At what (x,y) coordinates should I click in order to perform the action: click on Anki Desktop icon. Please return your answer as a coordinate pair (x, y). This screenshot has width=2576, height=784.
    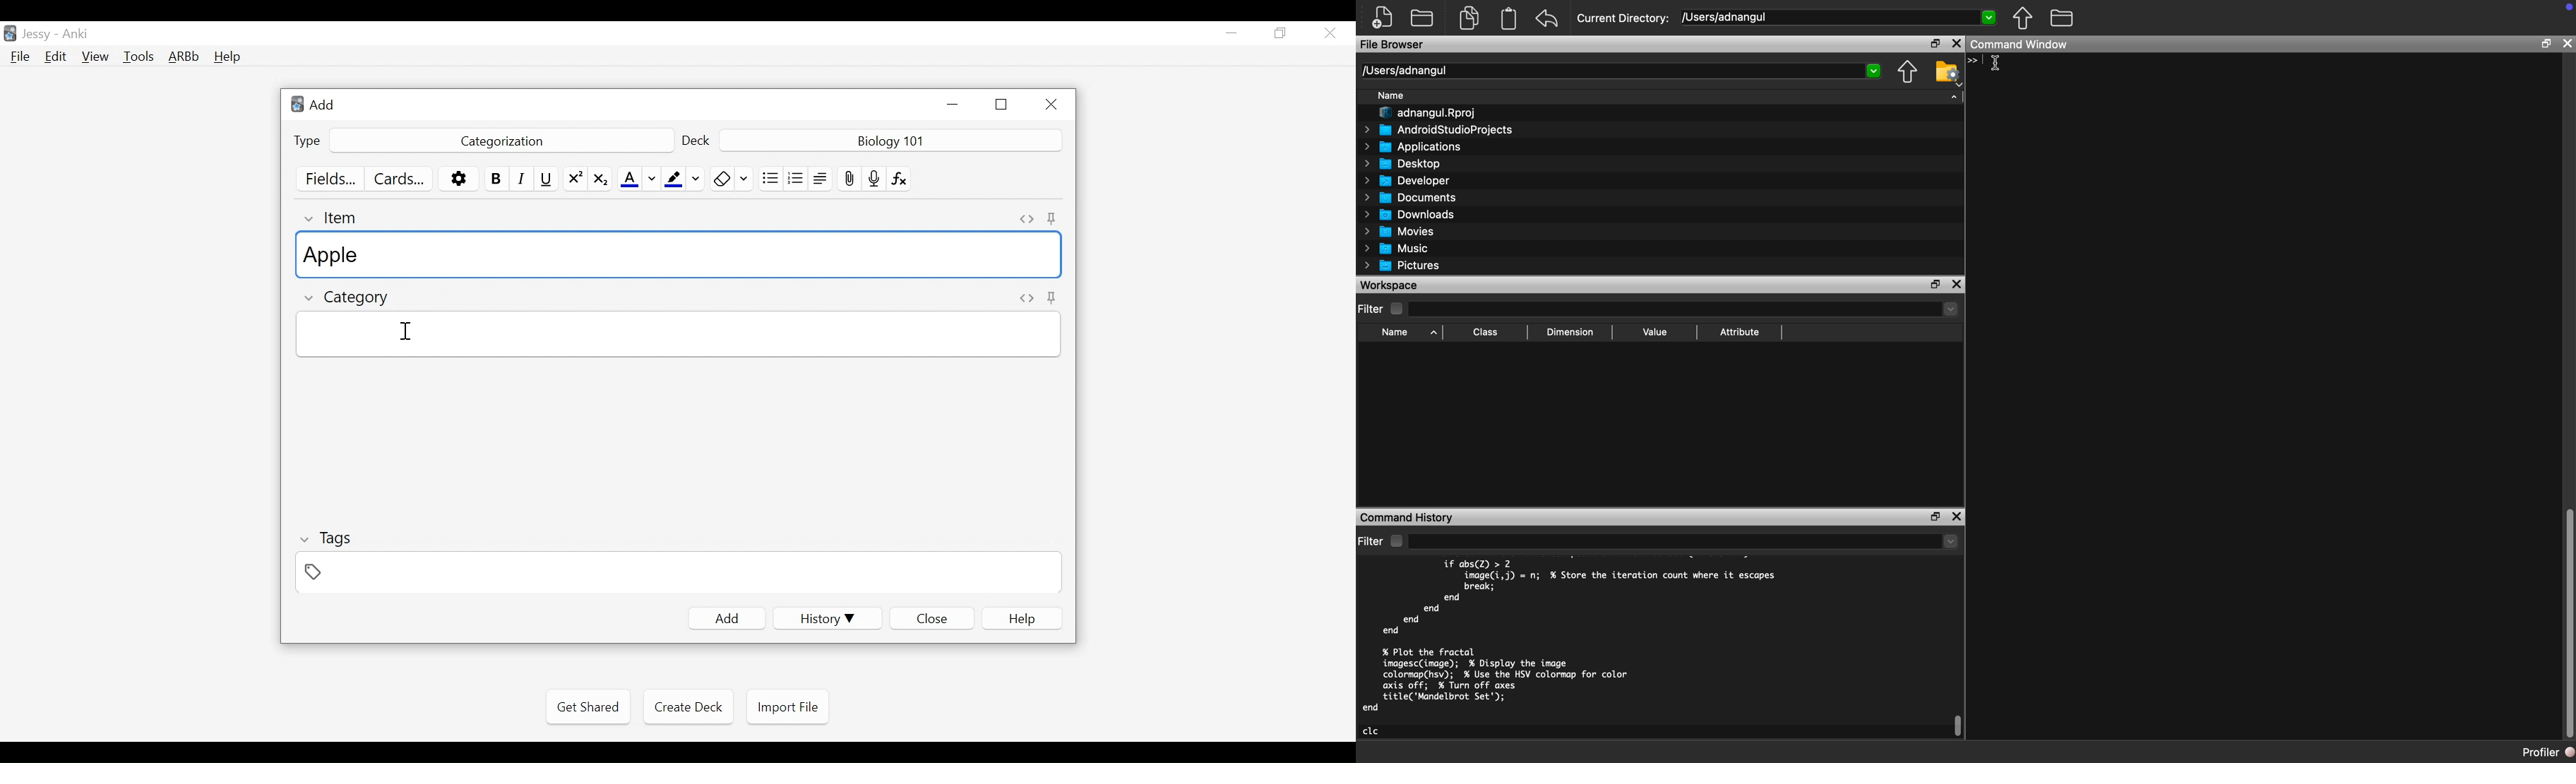
    Looking at the image, I should click on (10, 34).